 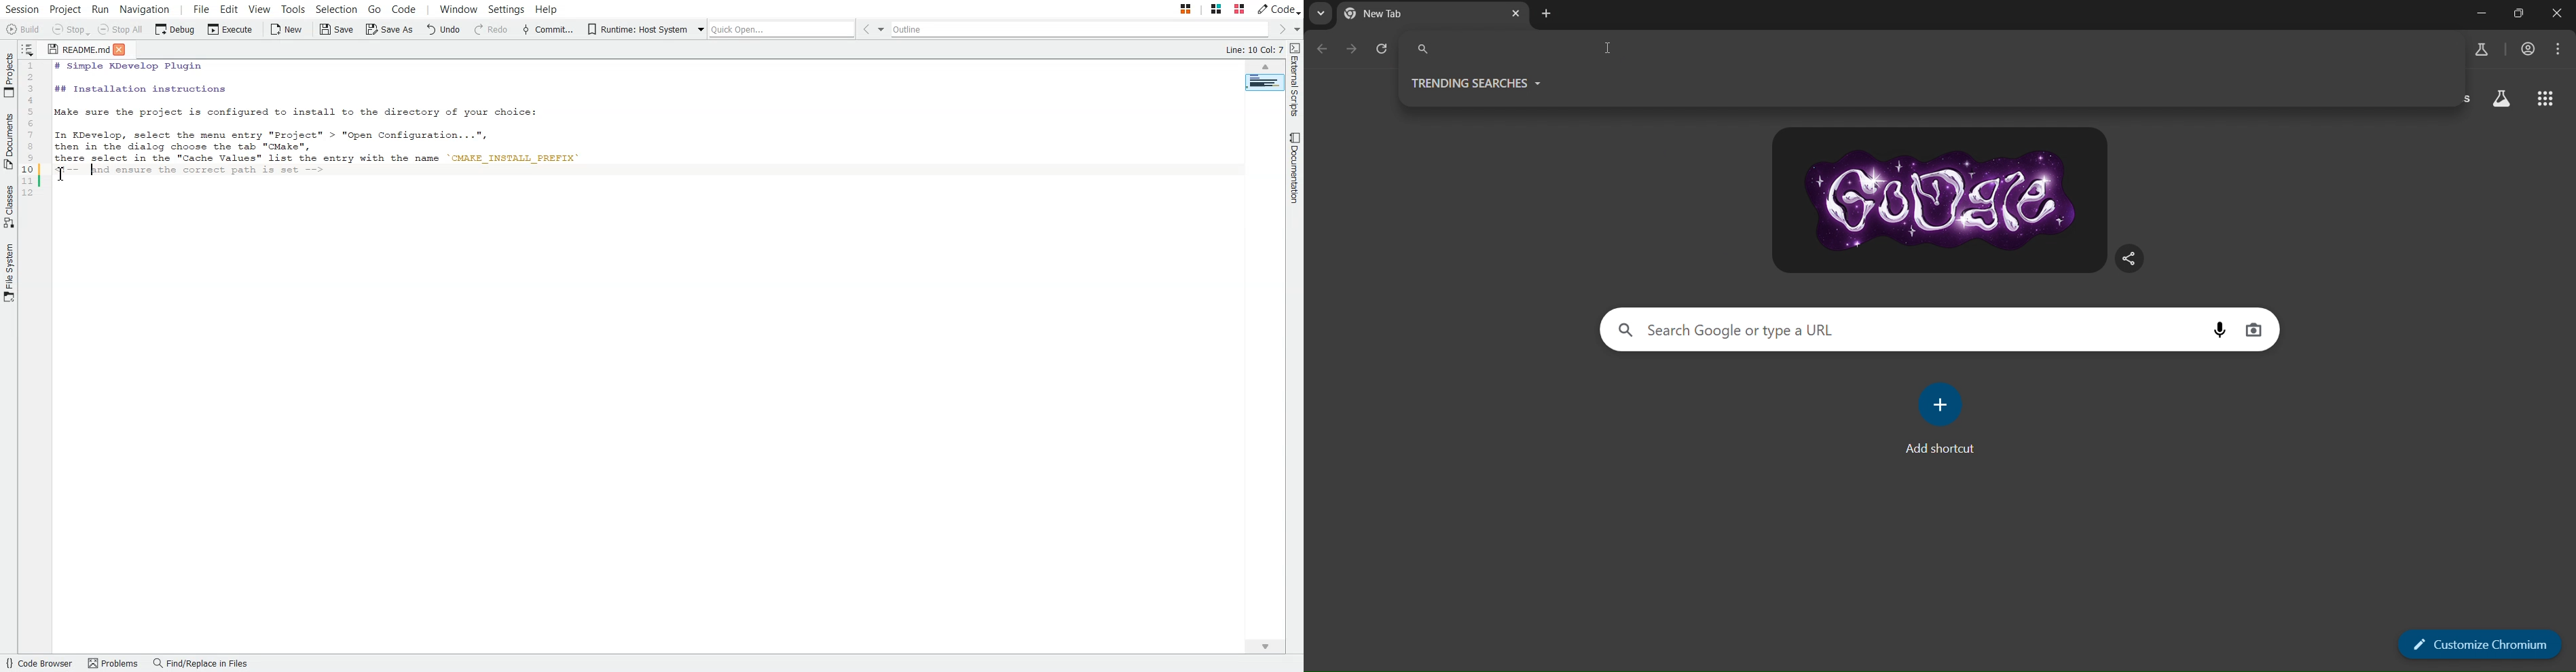 What do you see at coordinates (1319, 15) in the screenshot?
I see `search tabs` at bounding box center [1319, 15].